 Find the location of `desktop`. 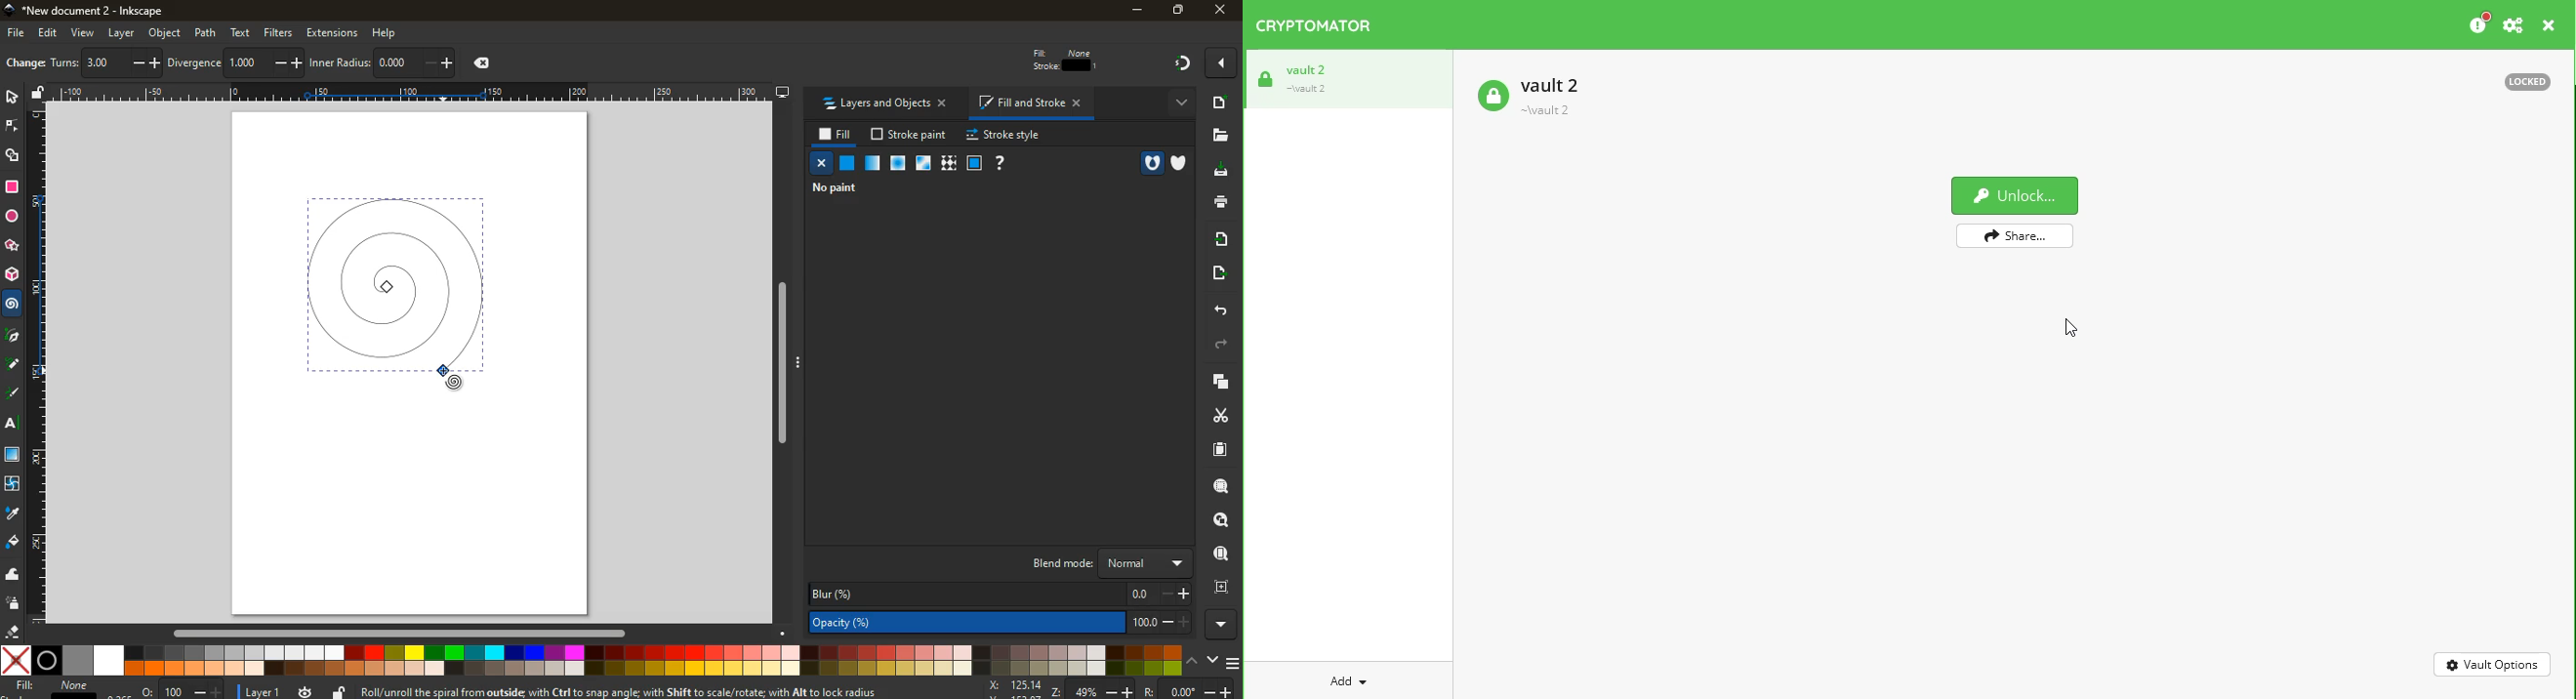

desktop is located at coordinates (783, 94).